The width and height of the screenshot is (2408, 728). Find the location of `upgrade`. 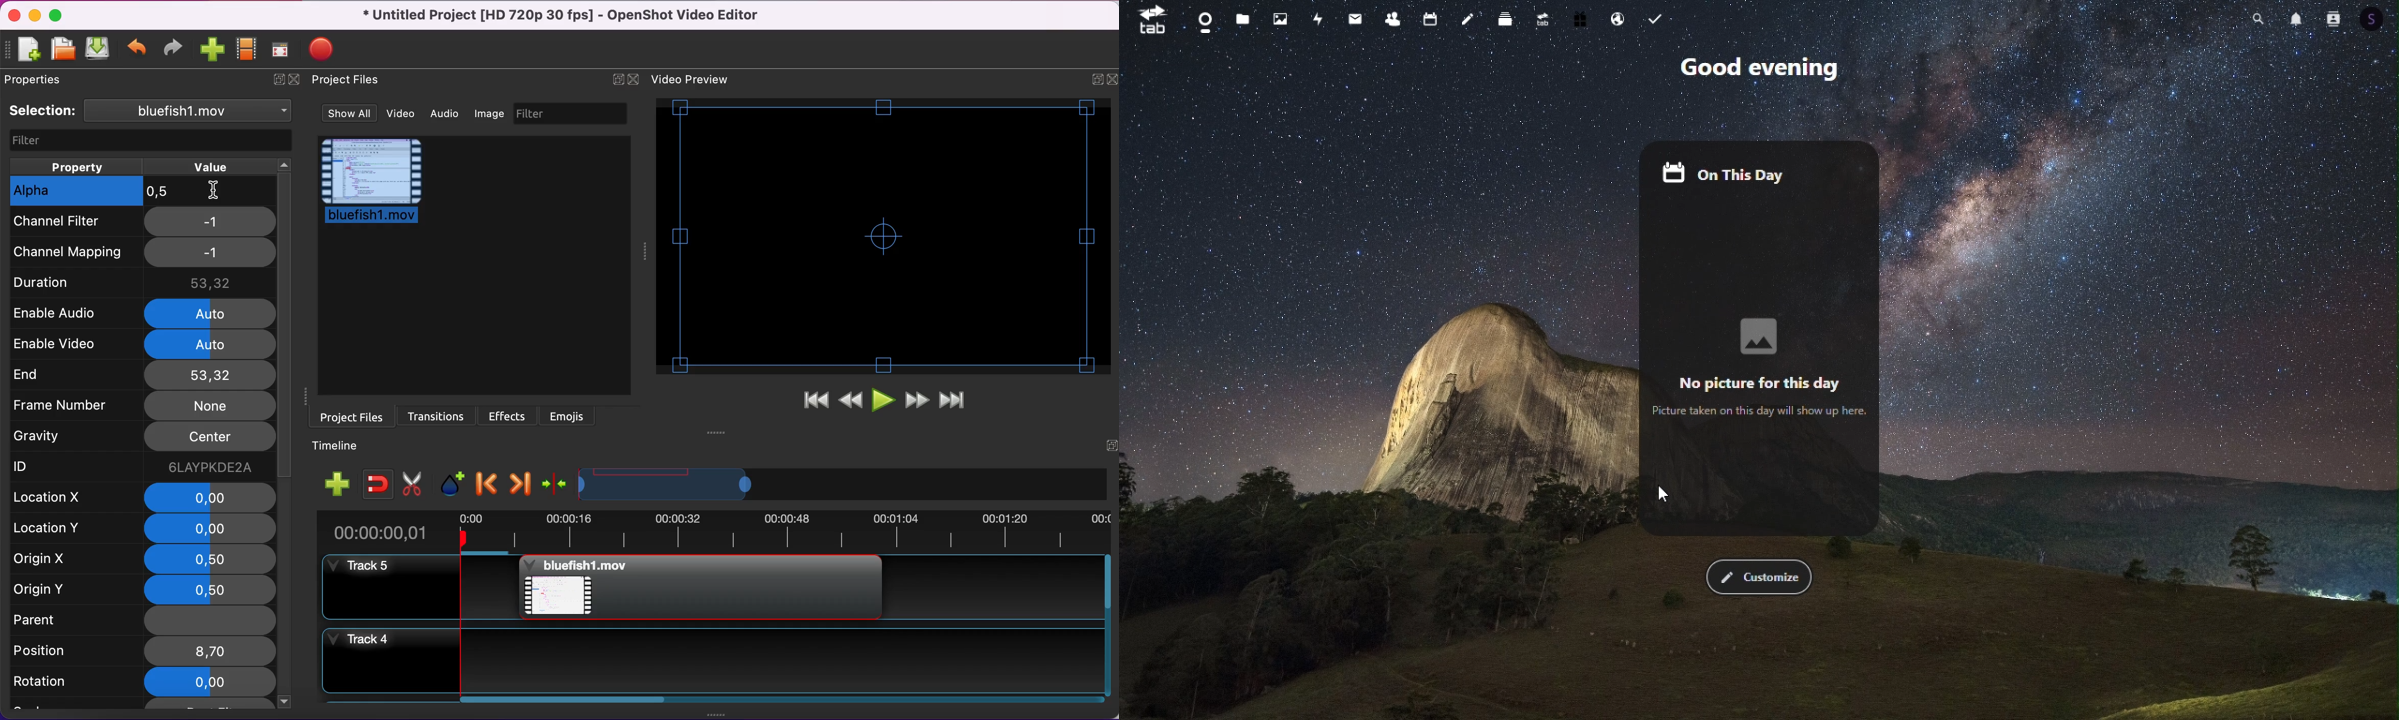

upgrade is located at coordinates (1543, 18).